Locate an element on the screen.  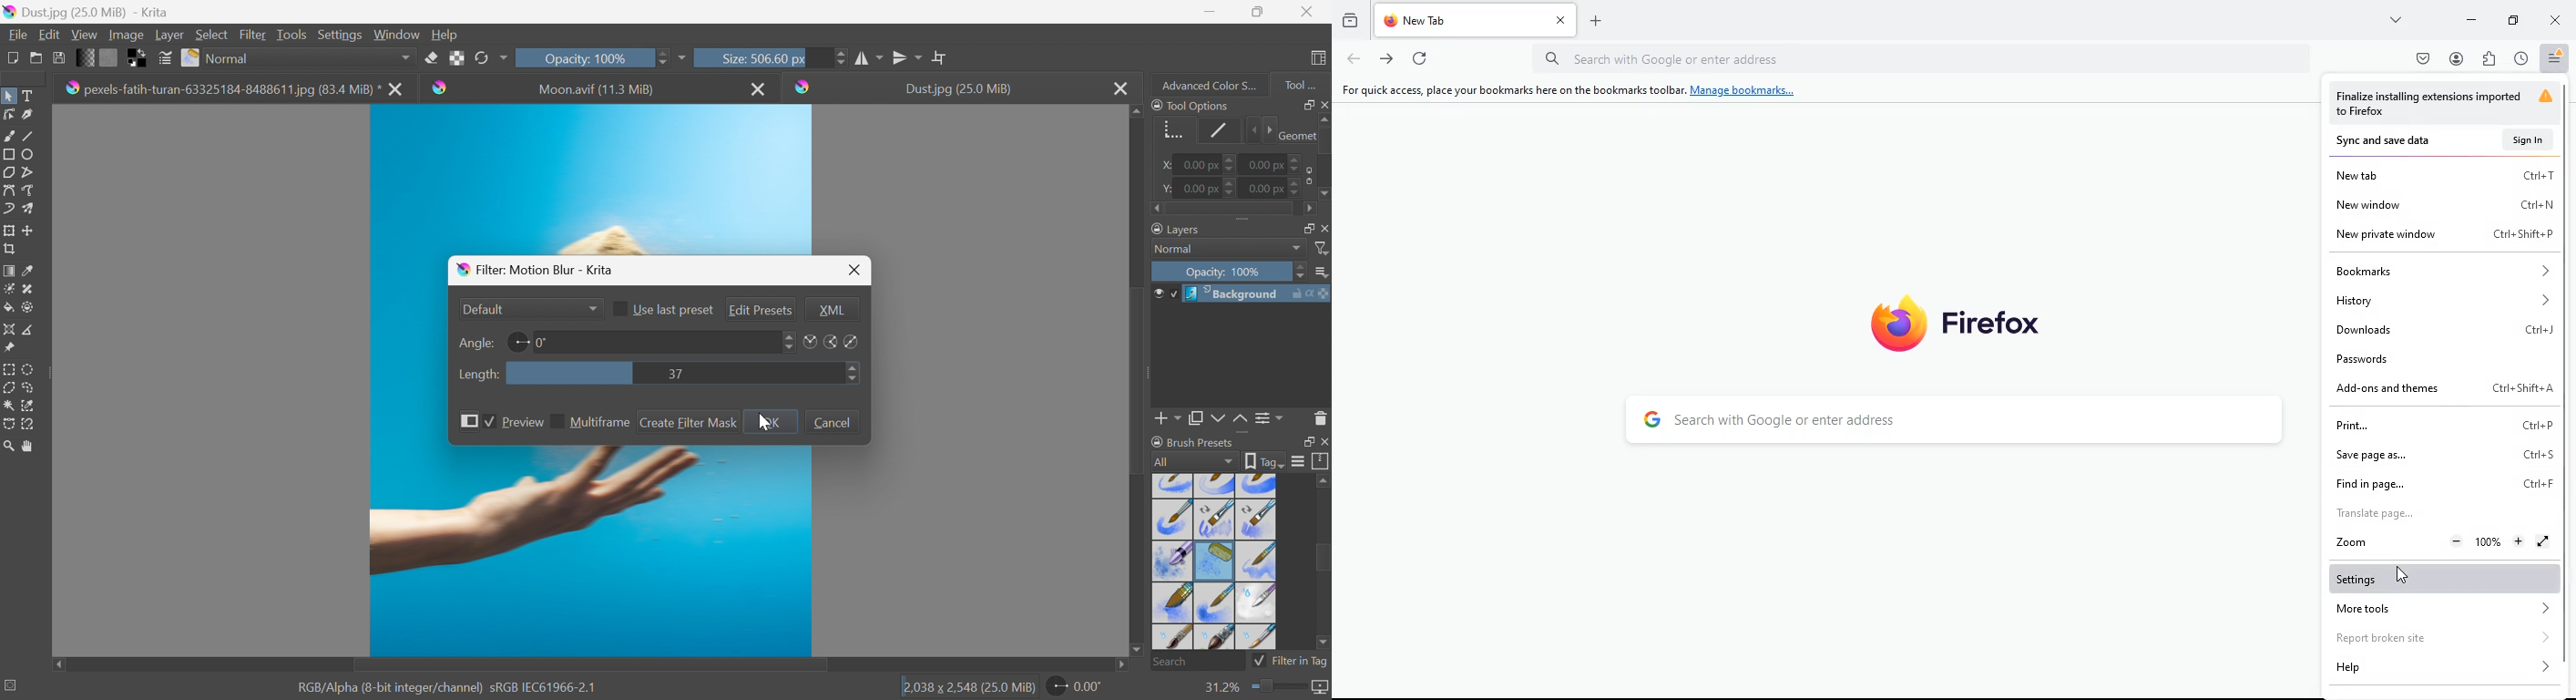
0.00 px is located at coordinates (1265, 189).